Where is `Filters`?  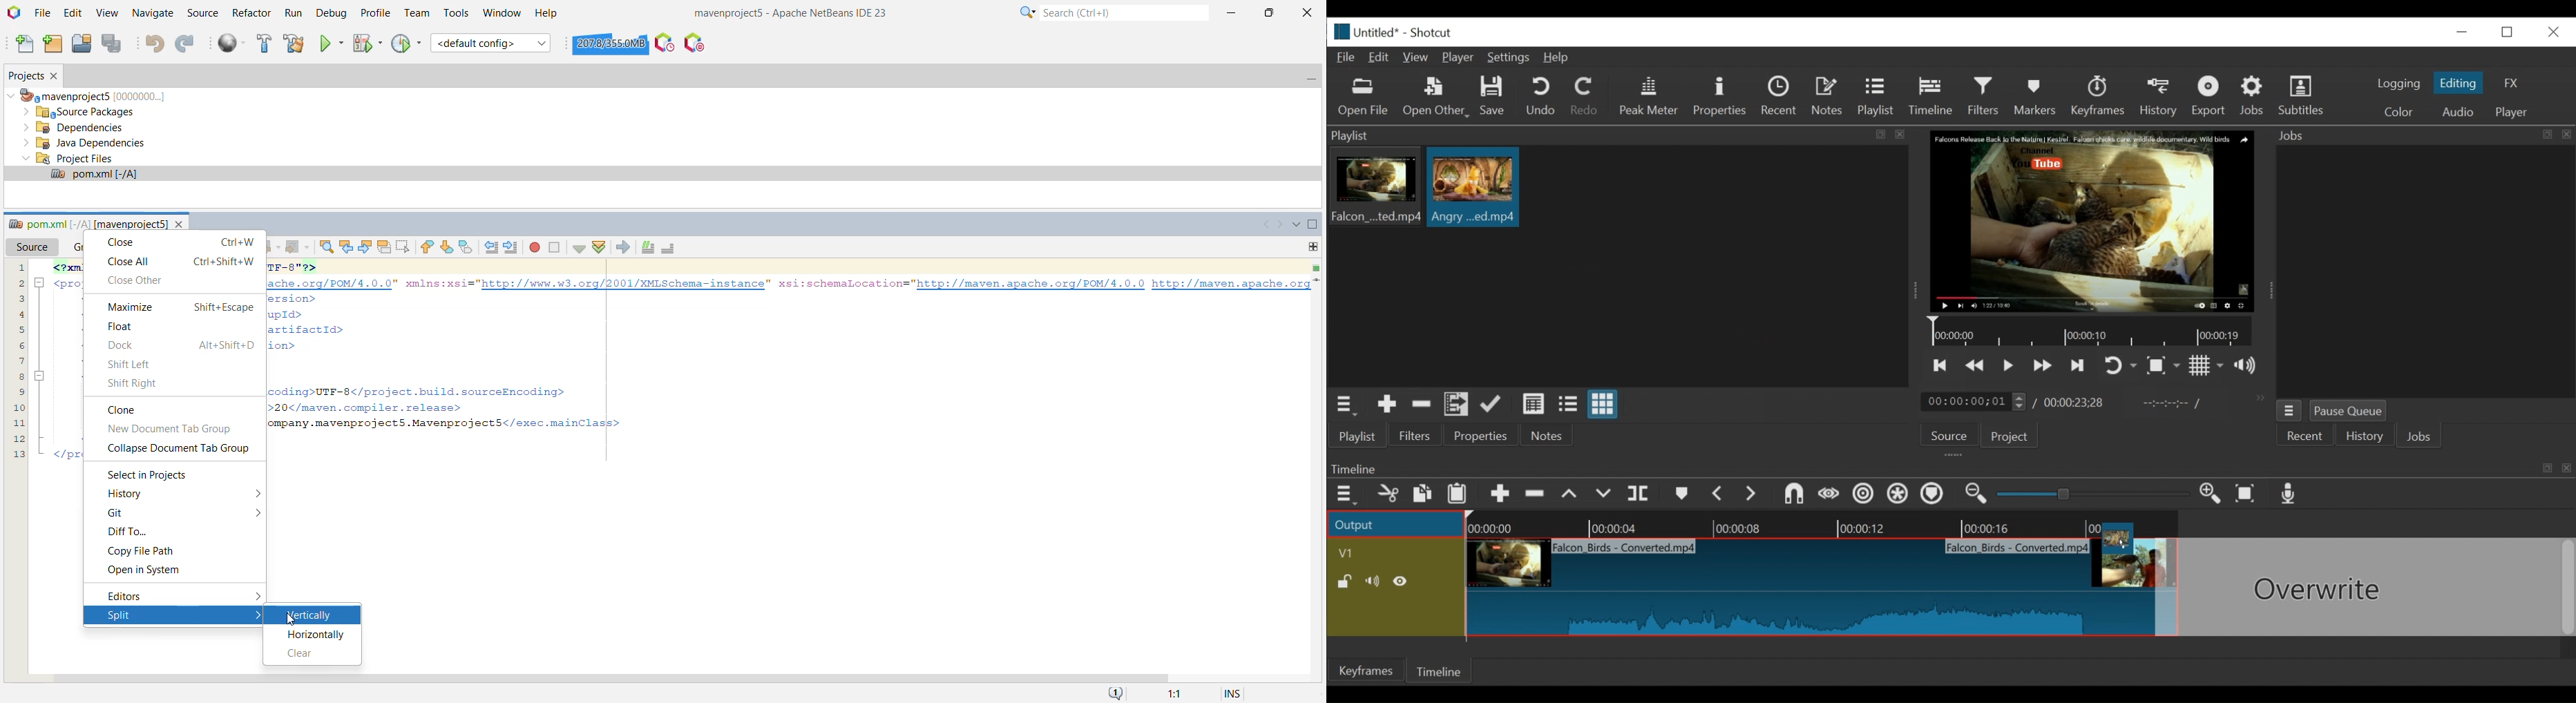
Filters is located at coordinates (1987, 96).